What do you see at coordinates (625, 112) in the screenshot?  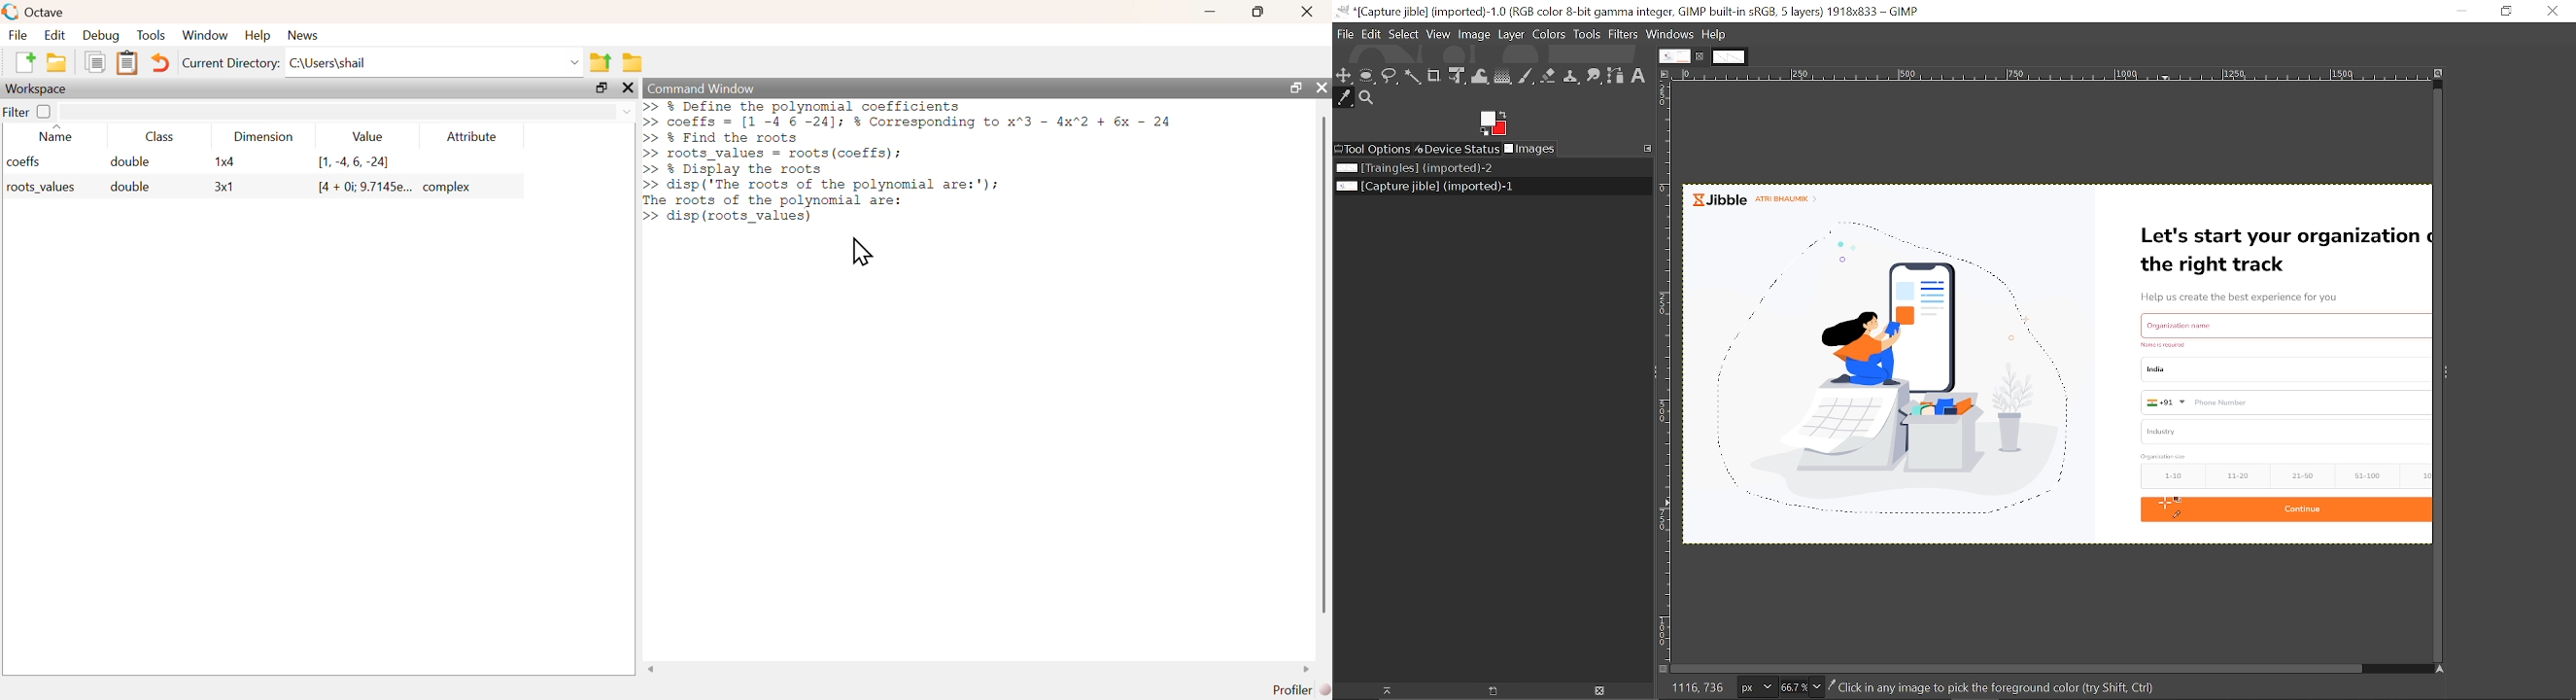 I see `dropdown` at bounding box center [625, 112].